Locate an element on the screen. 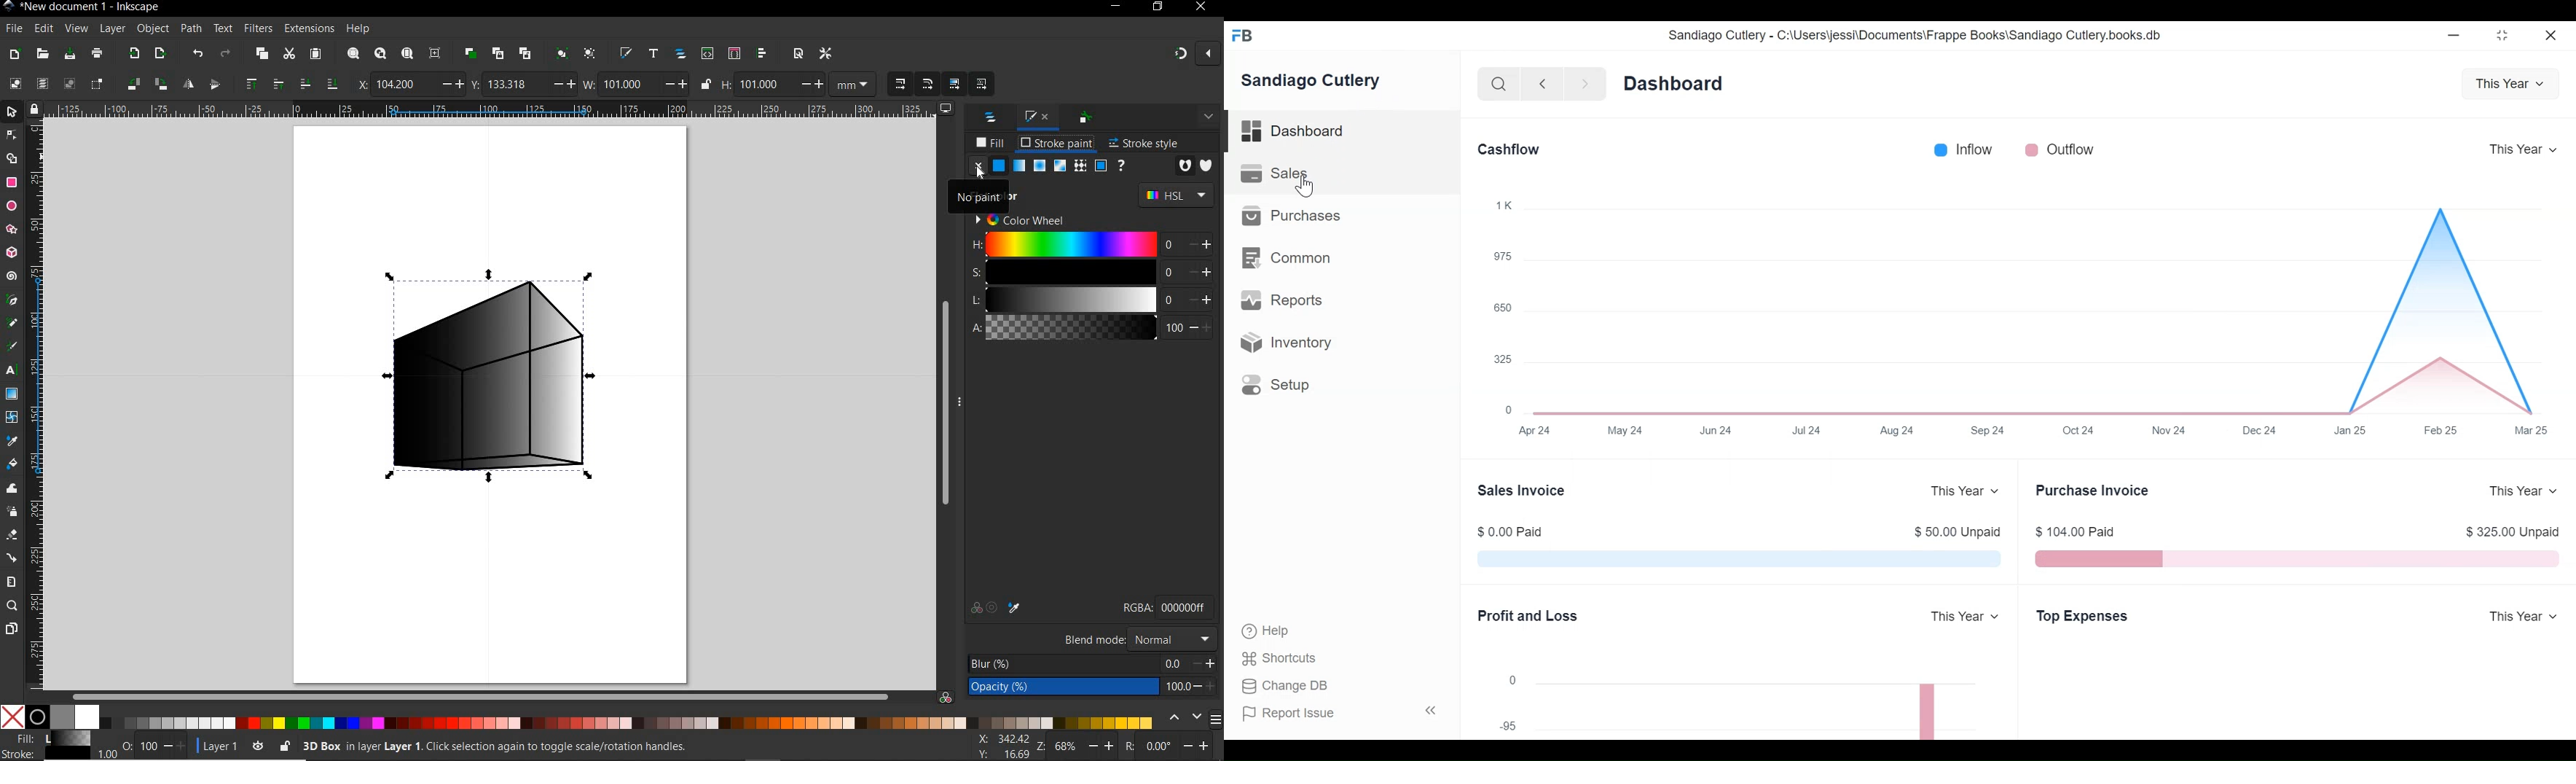 The height and width of the screenshot is (784, 2576). 1K 975 650 325 0 is located at coordinates (1503, 304).